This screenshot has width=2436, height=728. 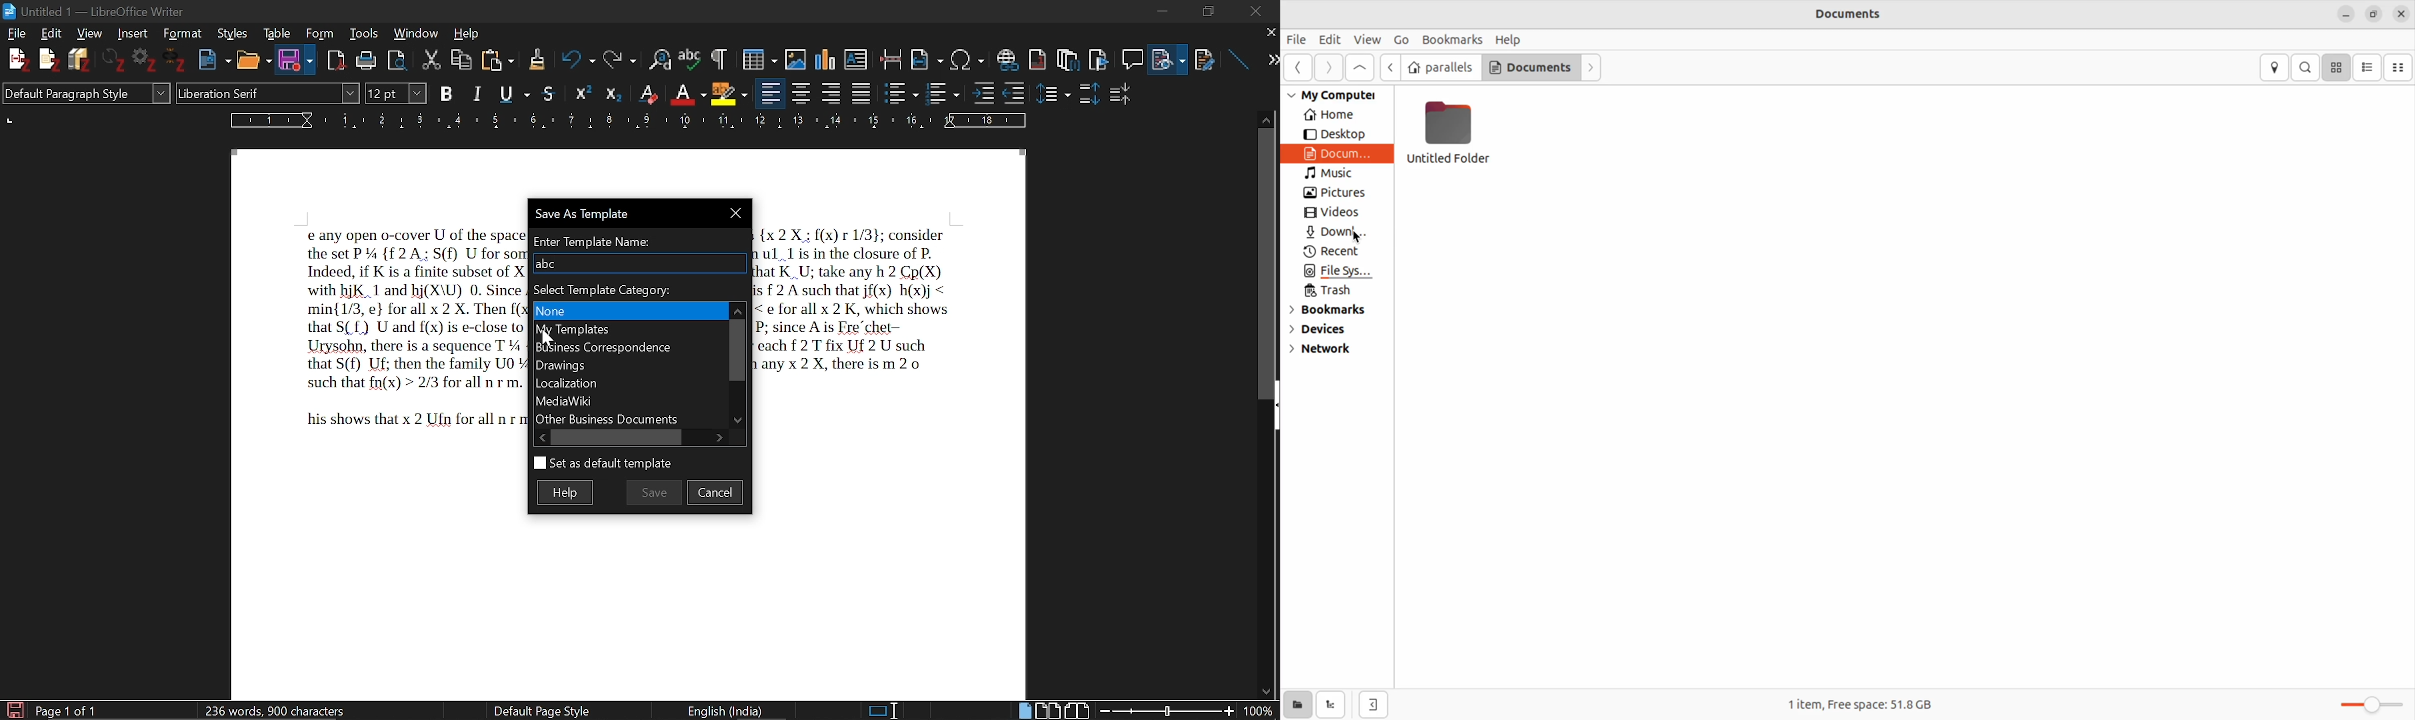 I want to click on pictures, so click(x=1342, y=194).